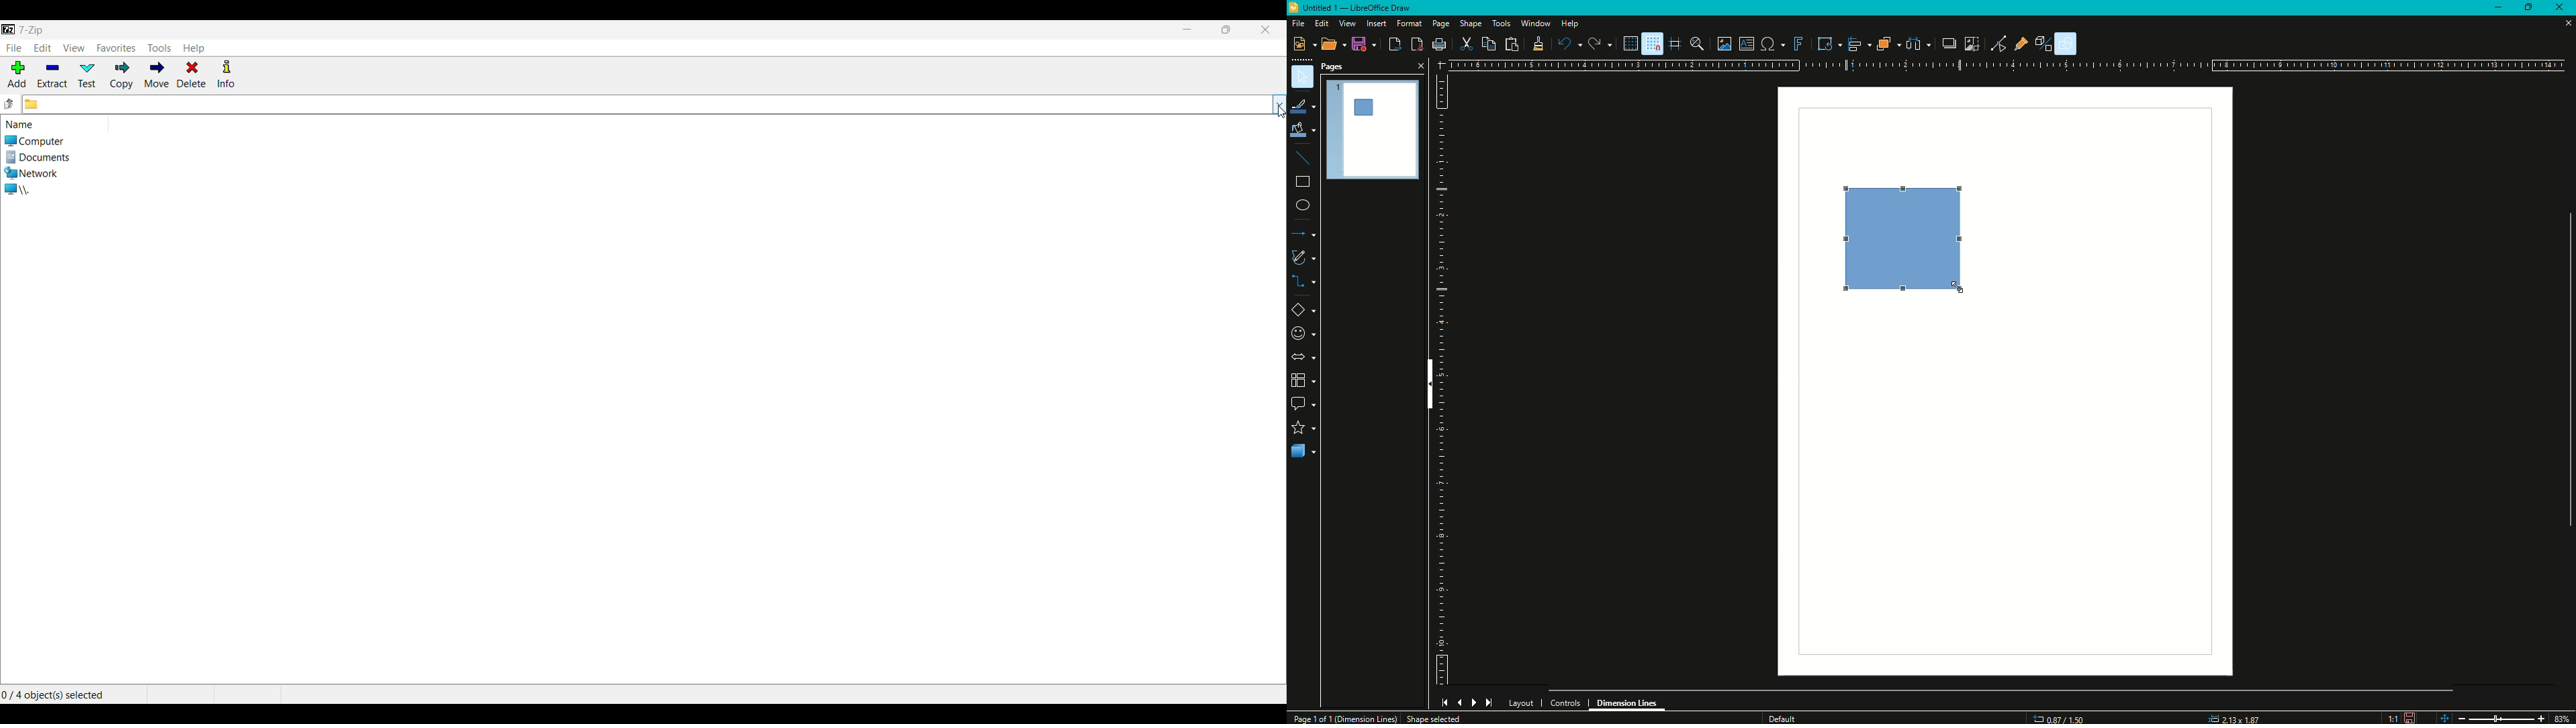 The width and height of the screenshot is (2576, 728). What do you see at coordinates (21, 125) in the screenshot?
I see `Indicates list of loaction below` at bounding box center [21, 125].